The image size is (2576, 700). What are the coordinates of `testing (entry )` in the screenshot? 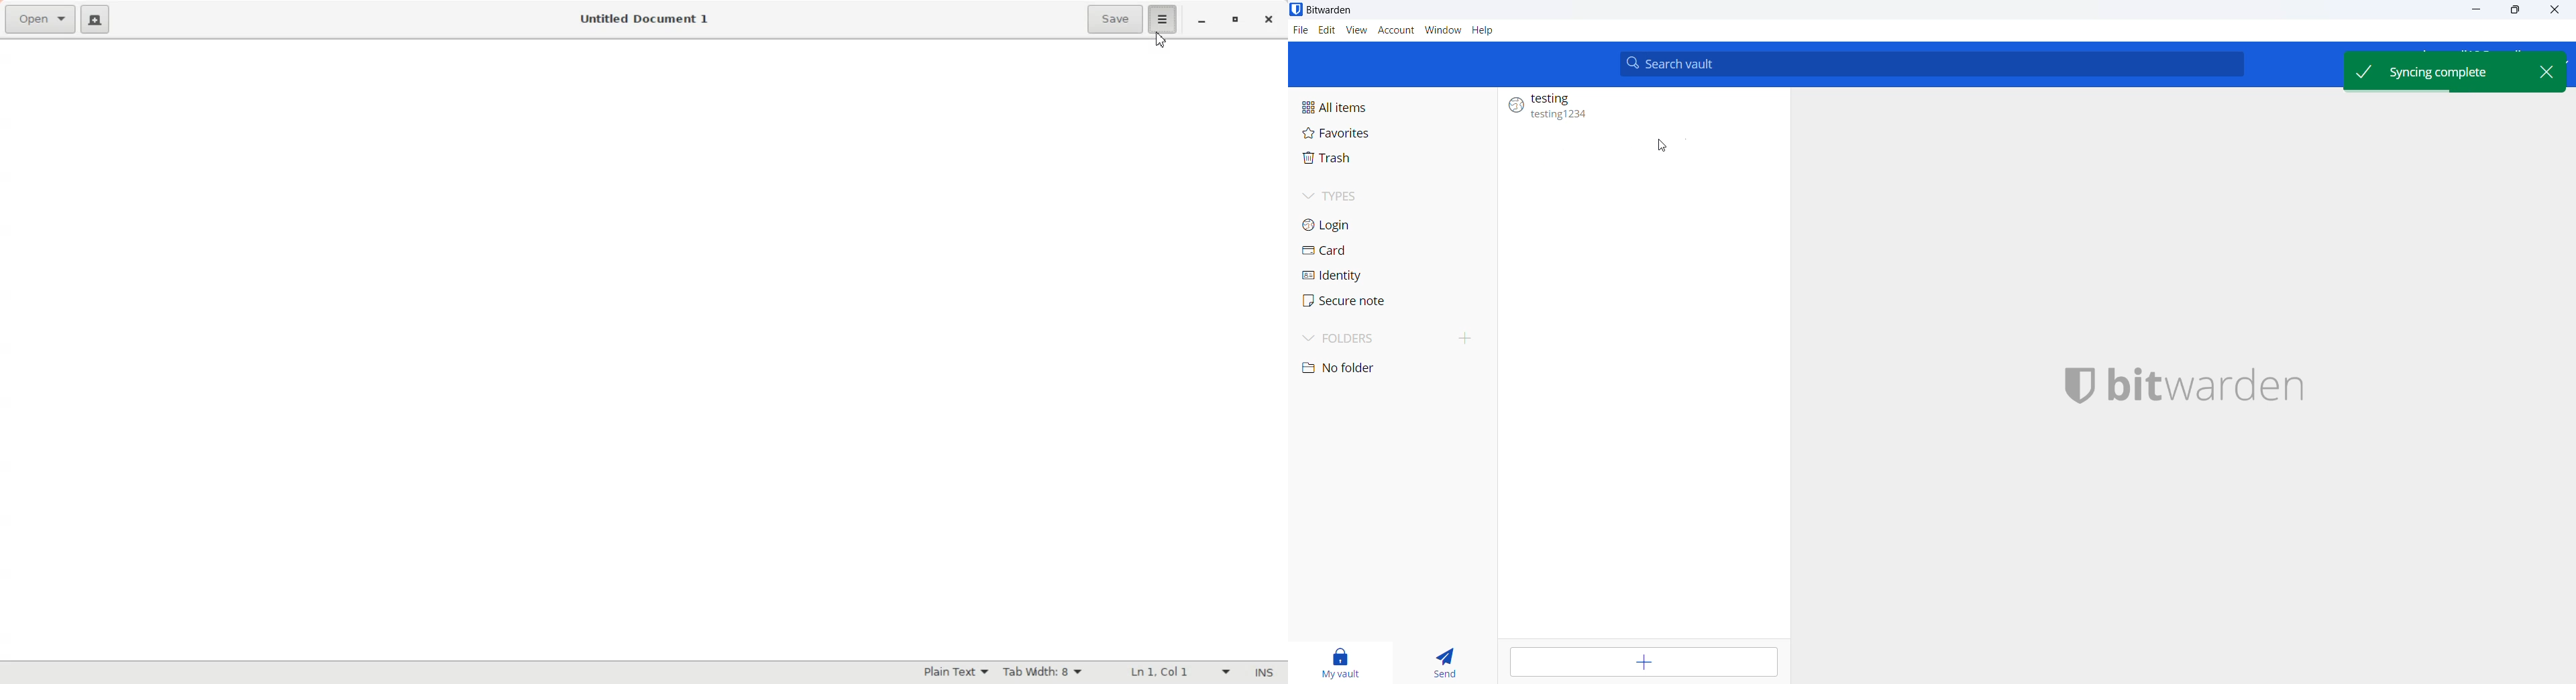 It's located at (1641, 107).